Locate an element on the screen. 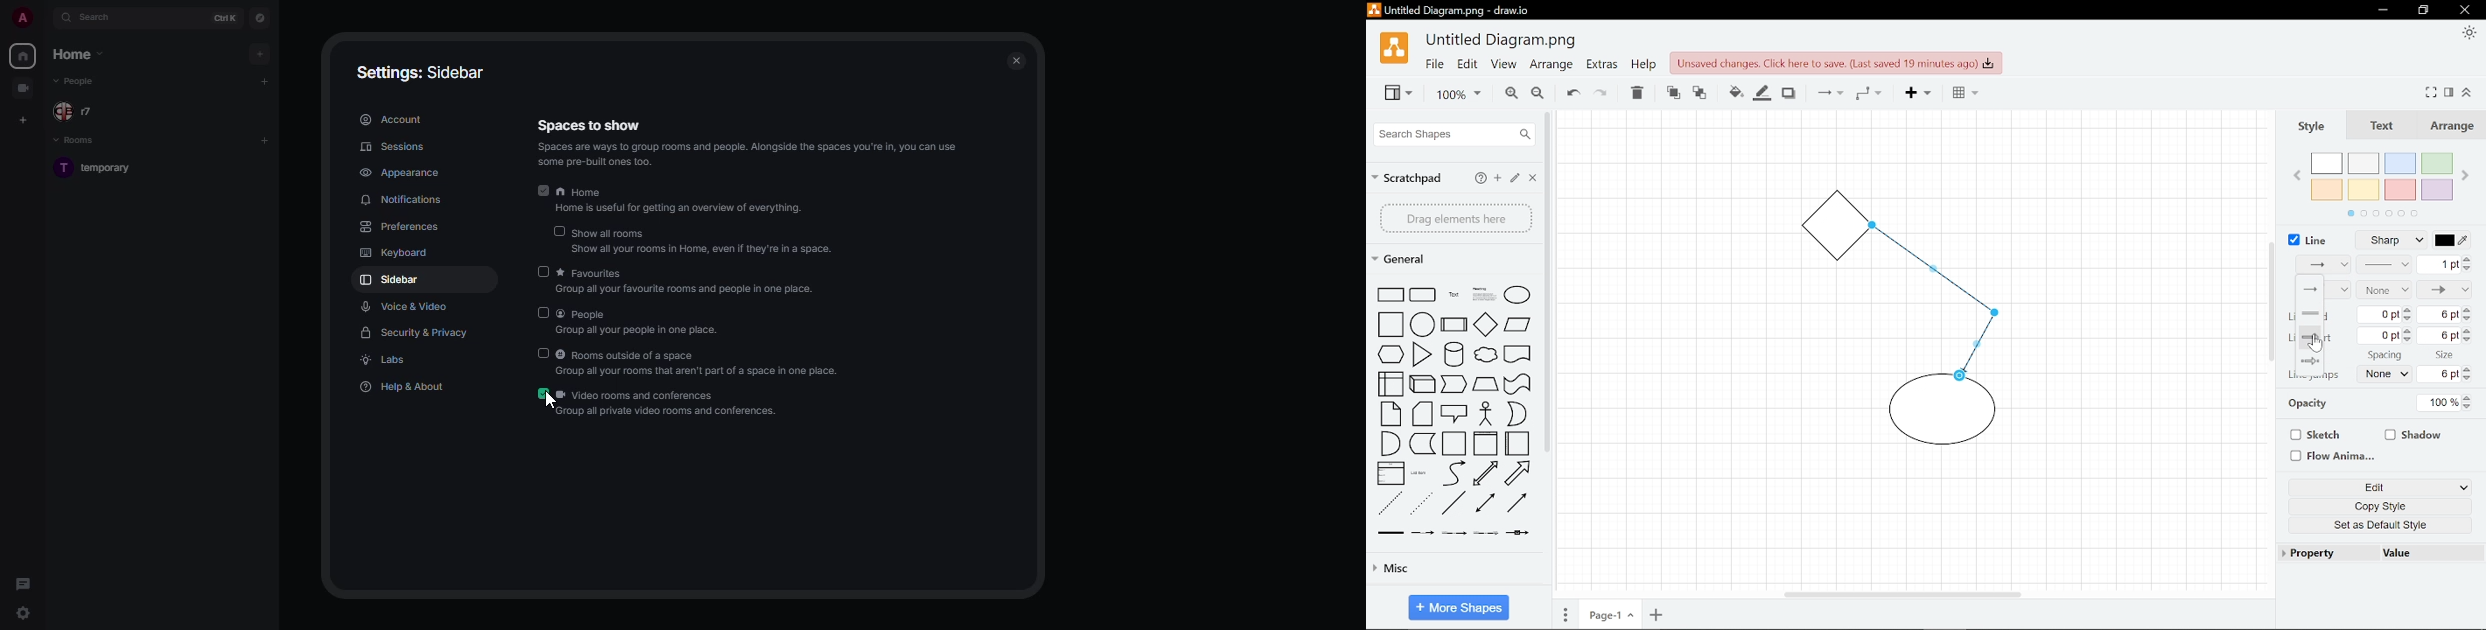  shape is located at coordinates (1386, 384).